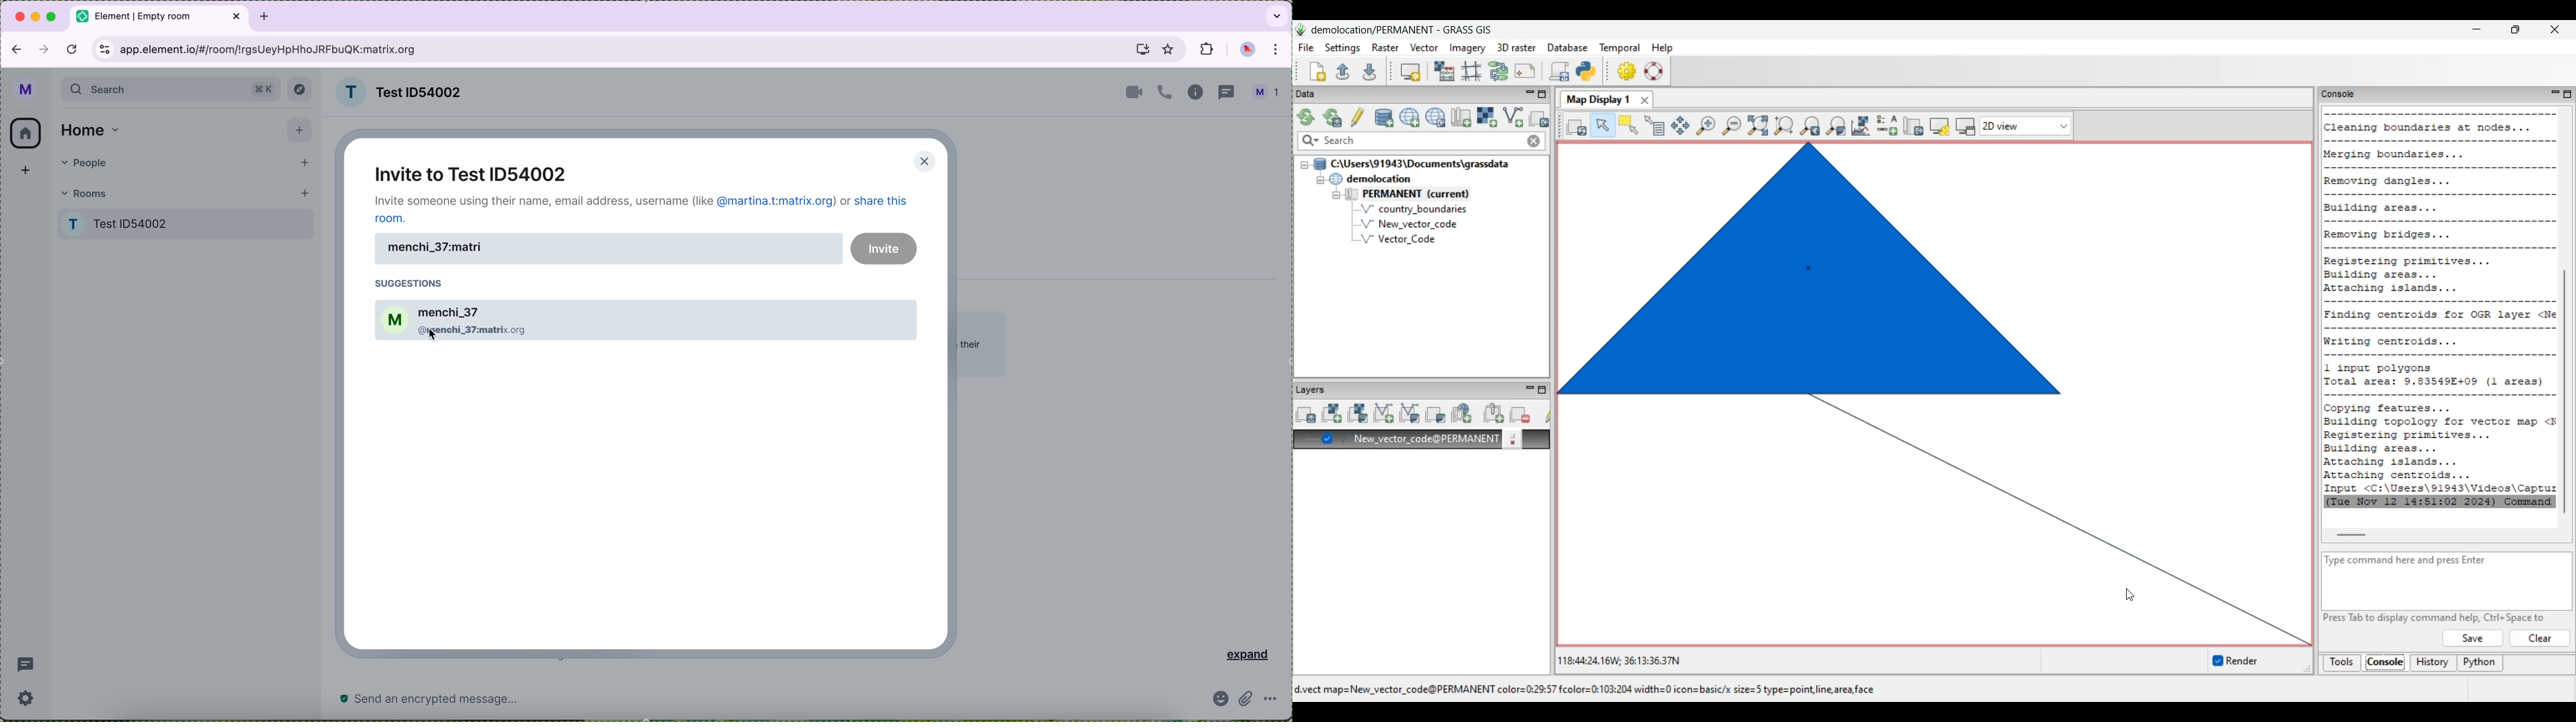  I want to click on search tabs, so click(1274, 15).